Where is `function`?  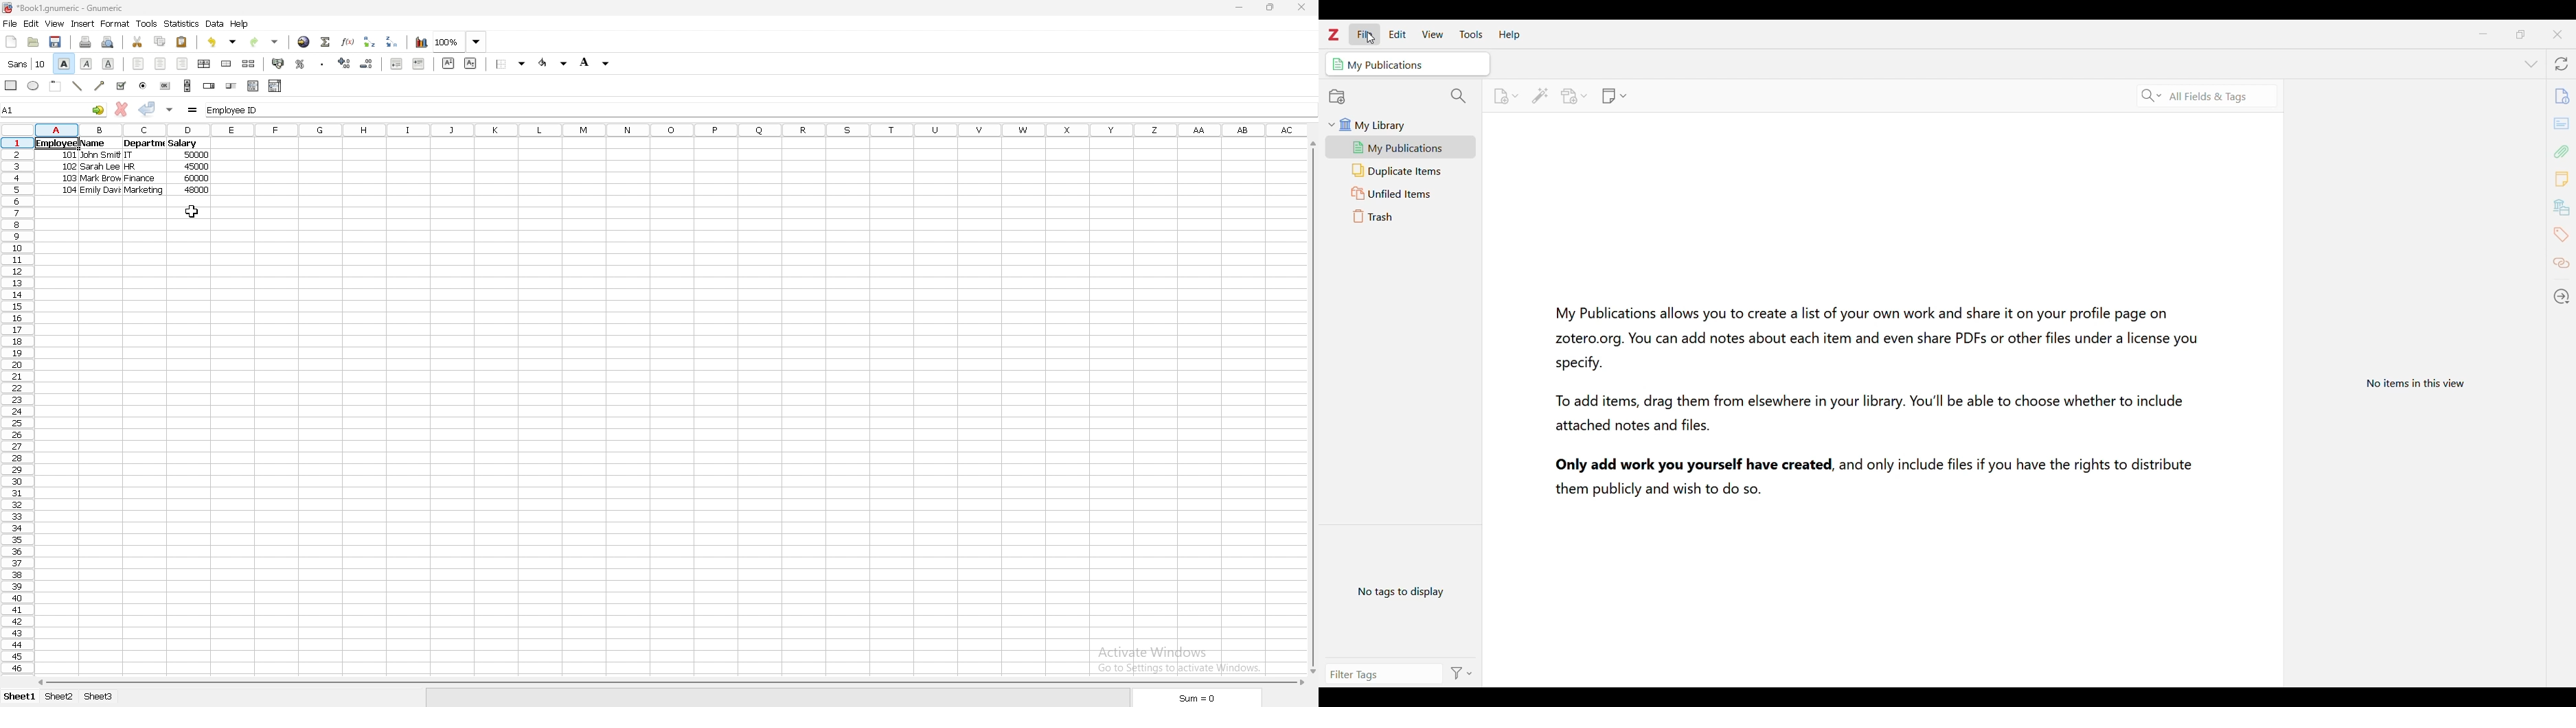
function is located at coordinates (348, 41).